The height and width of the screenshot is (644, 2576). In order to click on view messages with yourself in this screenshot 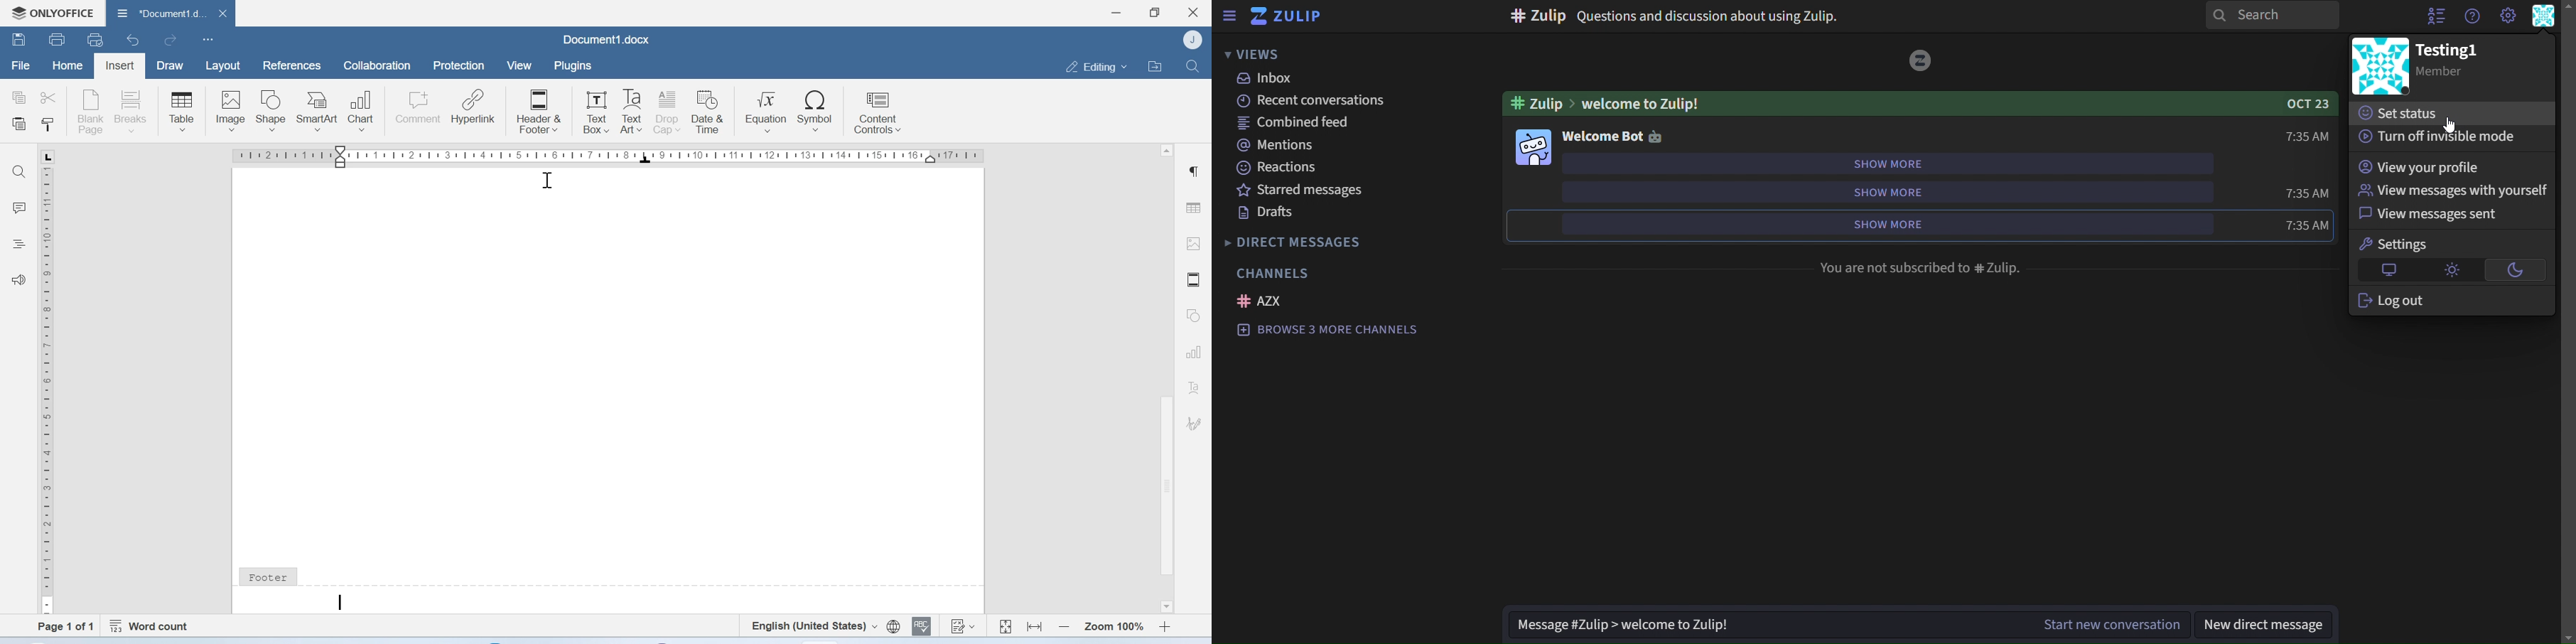, I will do `click(2455, 190)`.